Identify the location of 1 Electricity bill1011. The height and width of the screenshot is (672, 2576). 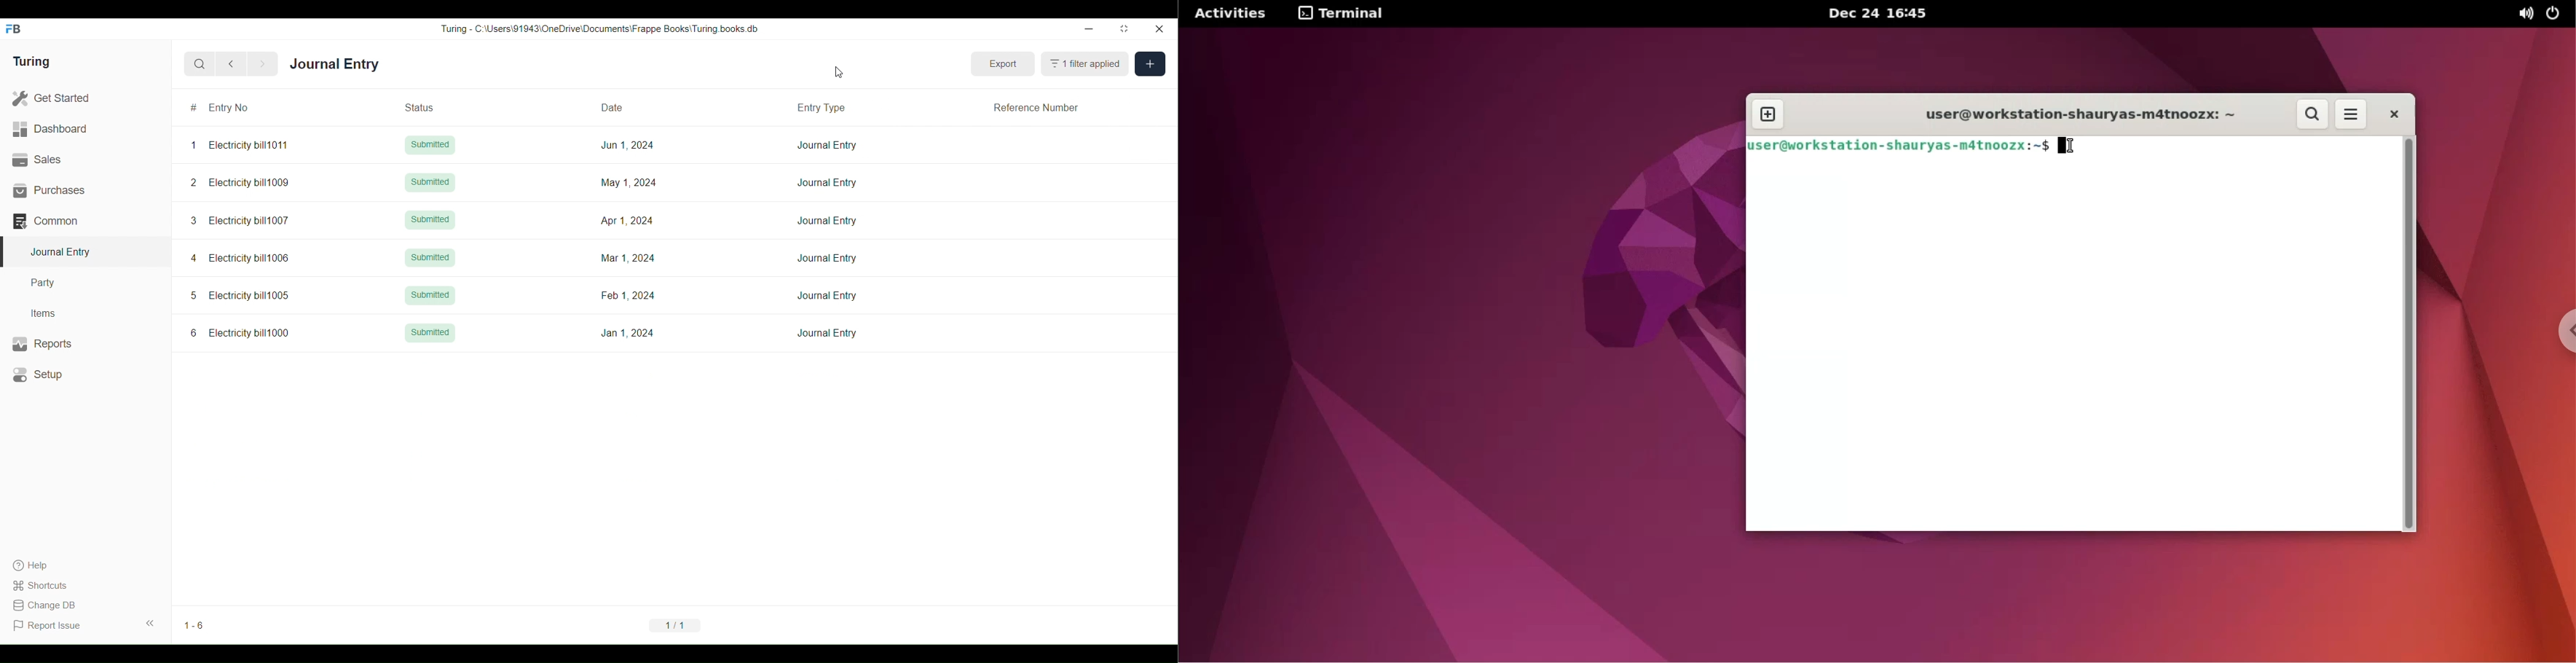
(240, 145).